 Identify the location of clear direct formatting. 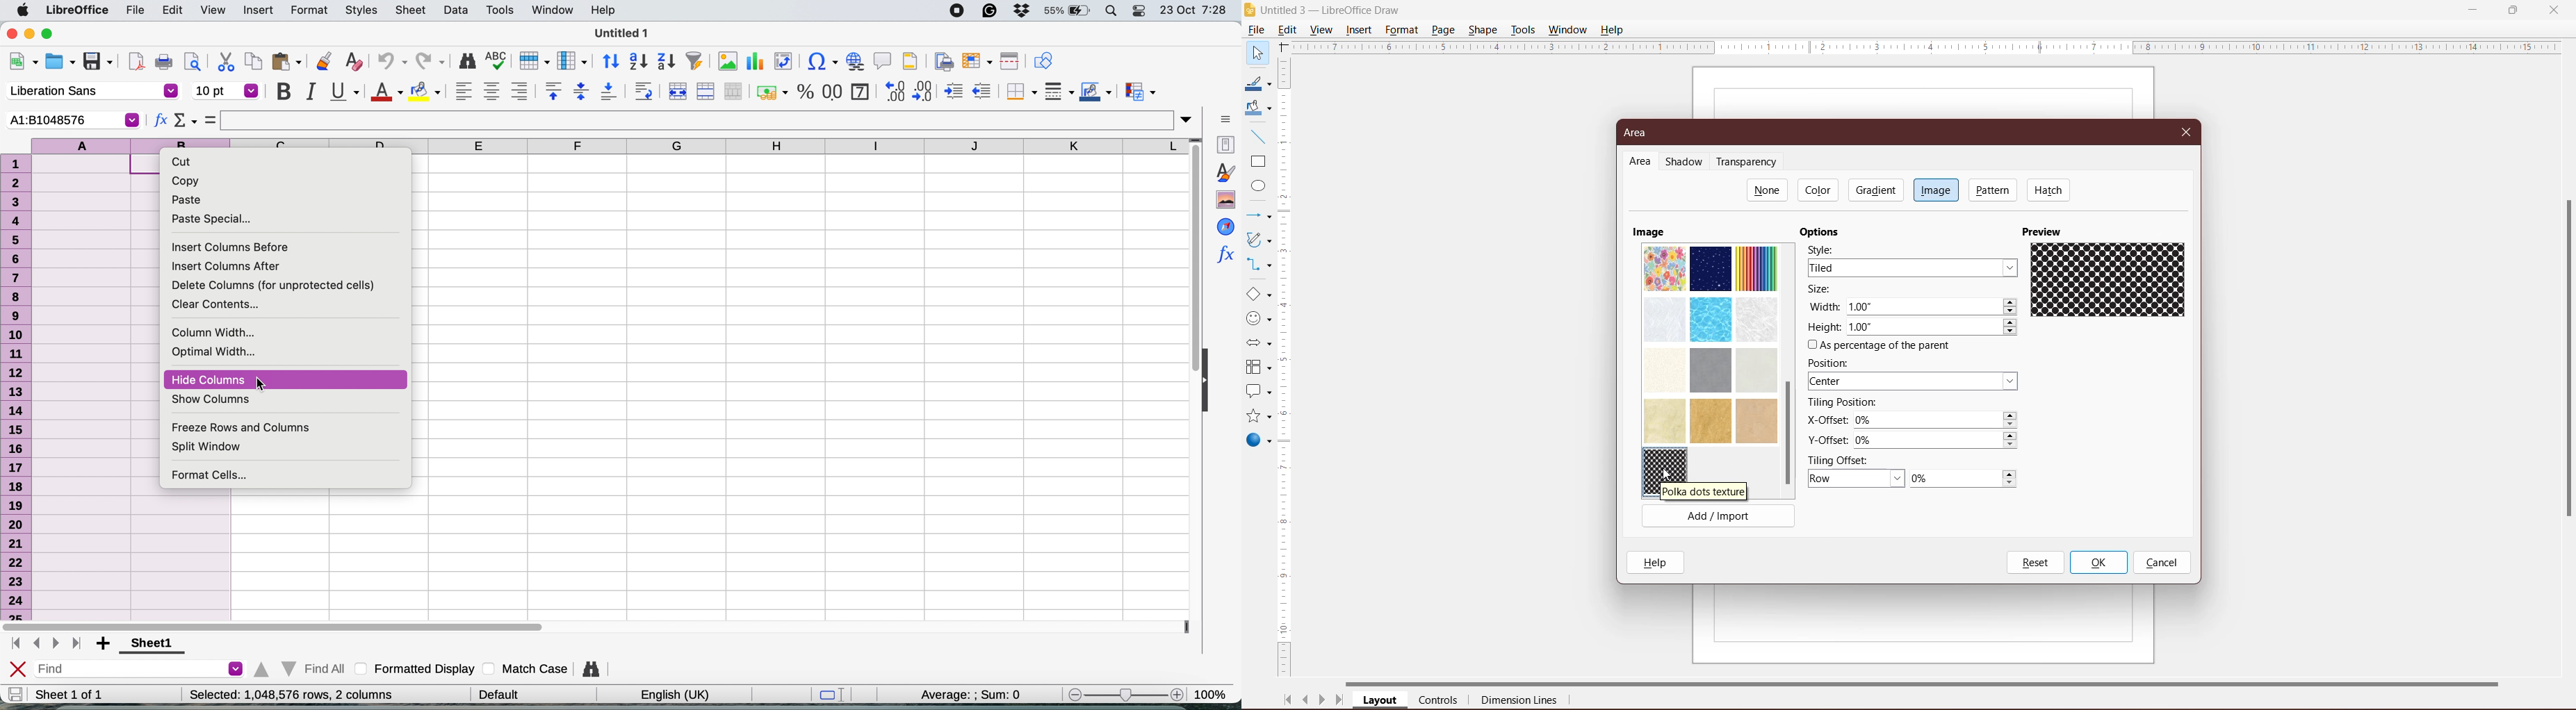
(354, 60).